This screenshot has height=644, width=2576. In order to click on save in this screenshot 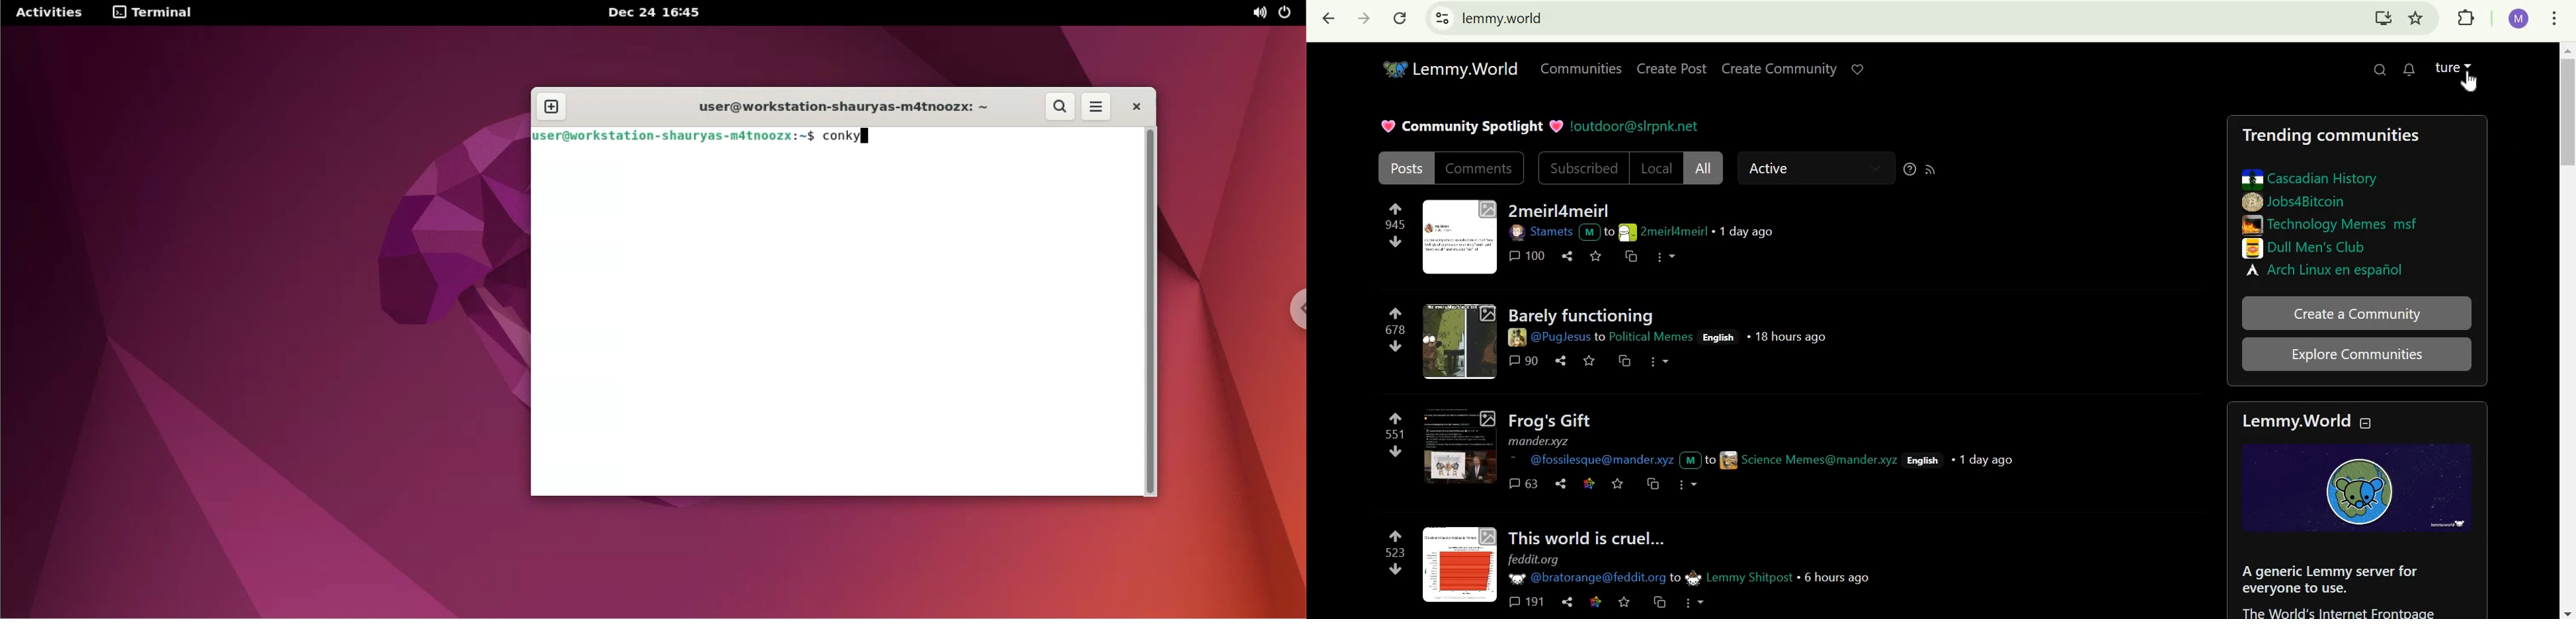, I will do `click(1589, 361)`.